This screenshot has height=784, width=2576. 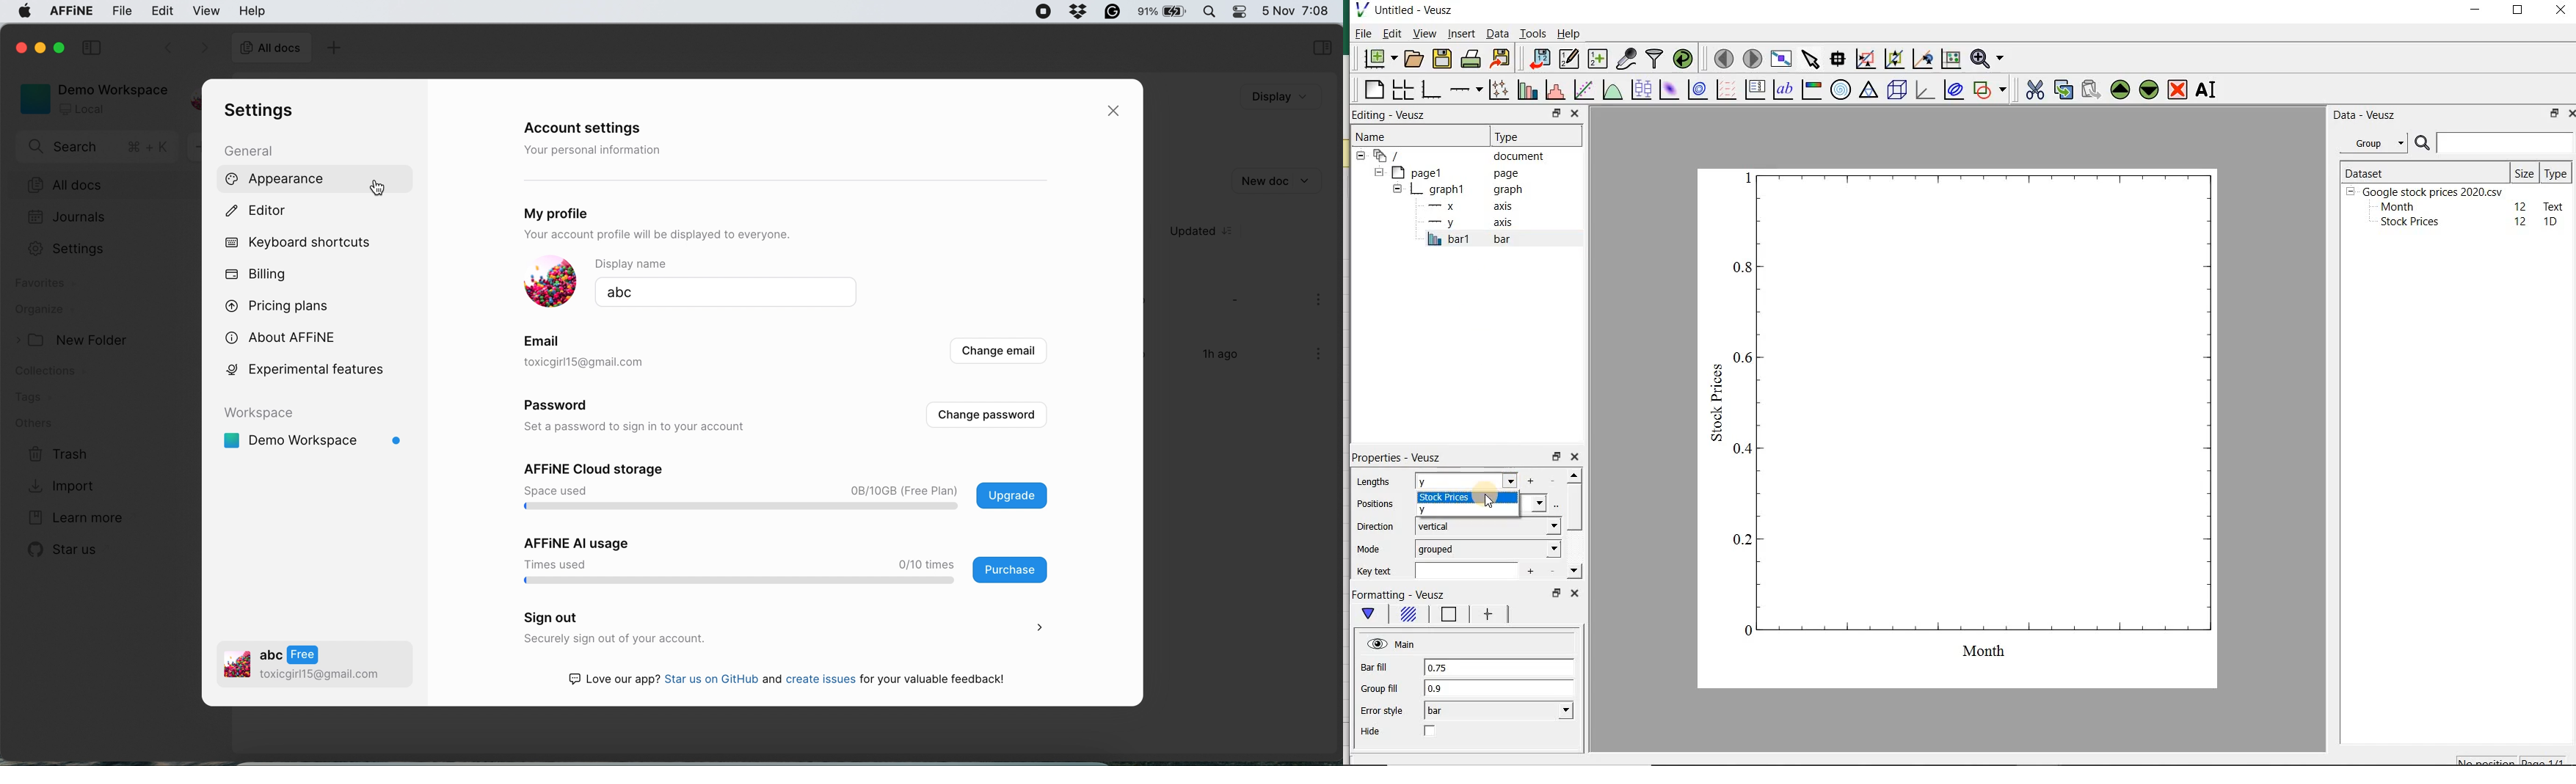 I want to click on editor, so click(x=258, y=212).